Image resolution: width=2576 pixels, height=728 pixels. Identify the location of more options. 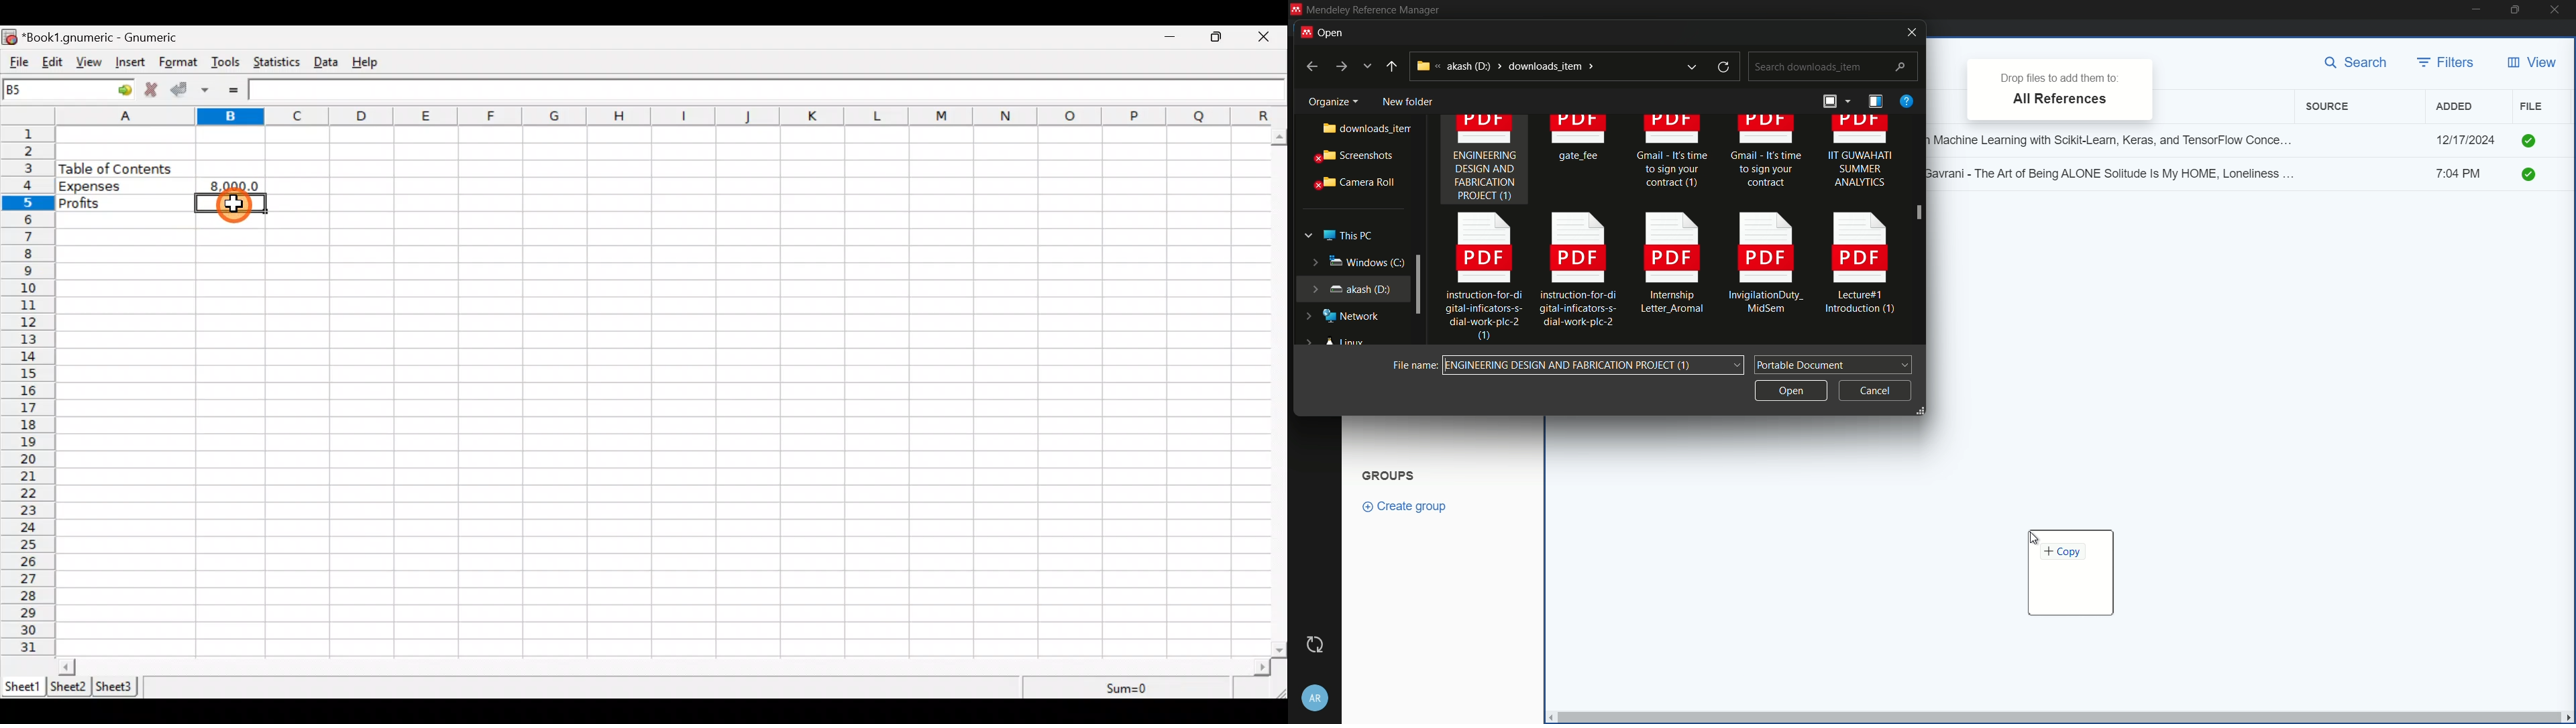
(1368, 66).